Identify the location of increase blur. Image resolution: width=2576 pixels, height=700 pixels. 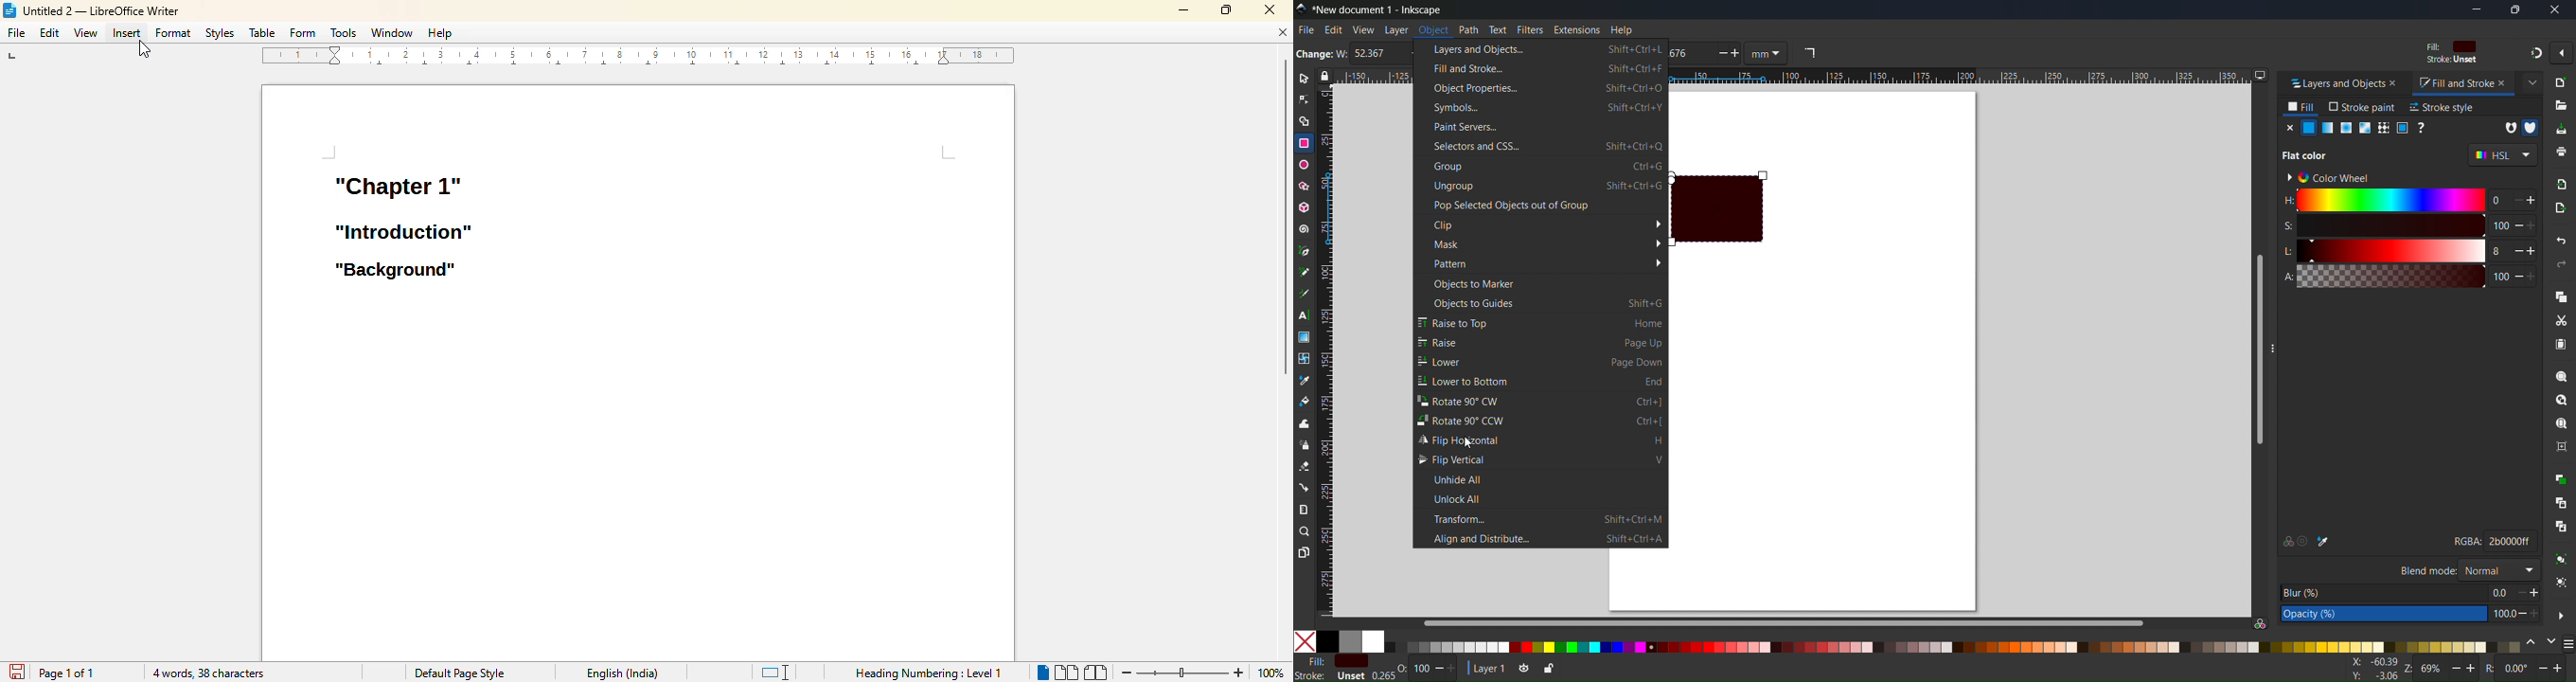
(2535, 592).